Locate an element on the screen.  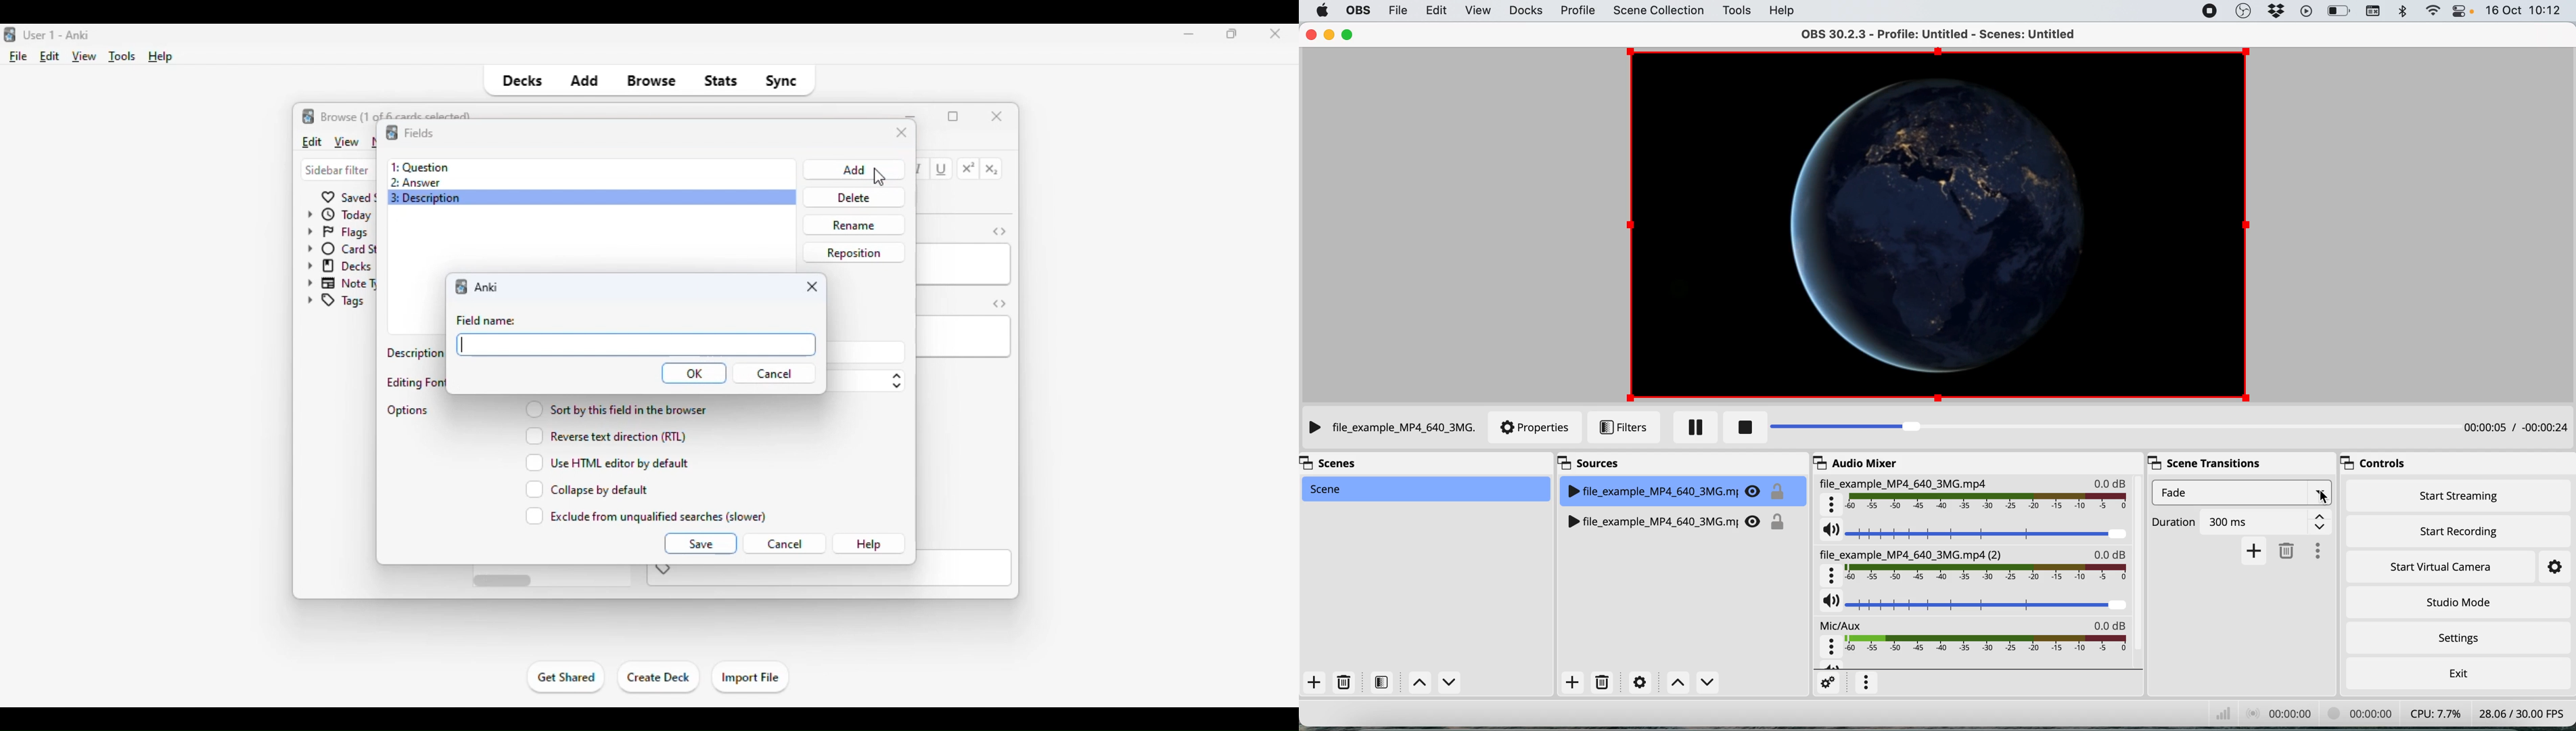
stats is located at coordinates (721, 81).